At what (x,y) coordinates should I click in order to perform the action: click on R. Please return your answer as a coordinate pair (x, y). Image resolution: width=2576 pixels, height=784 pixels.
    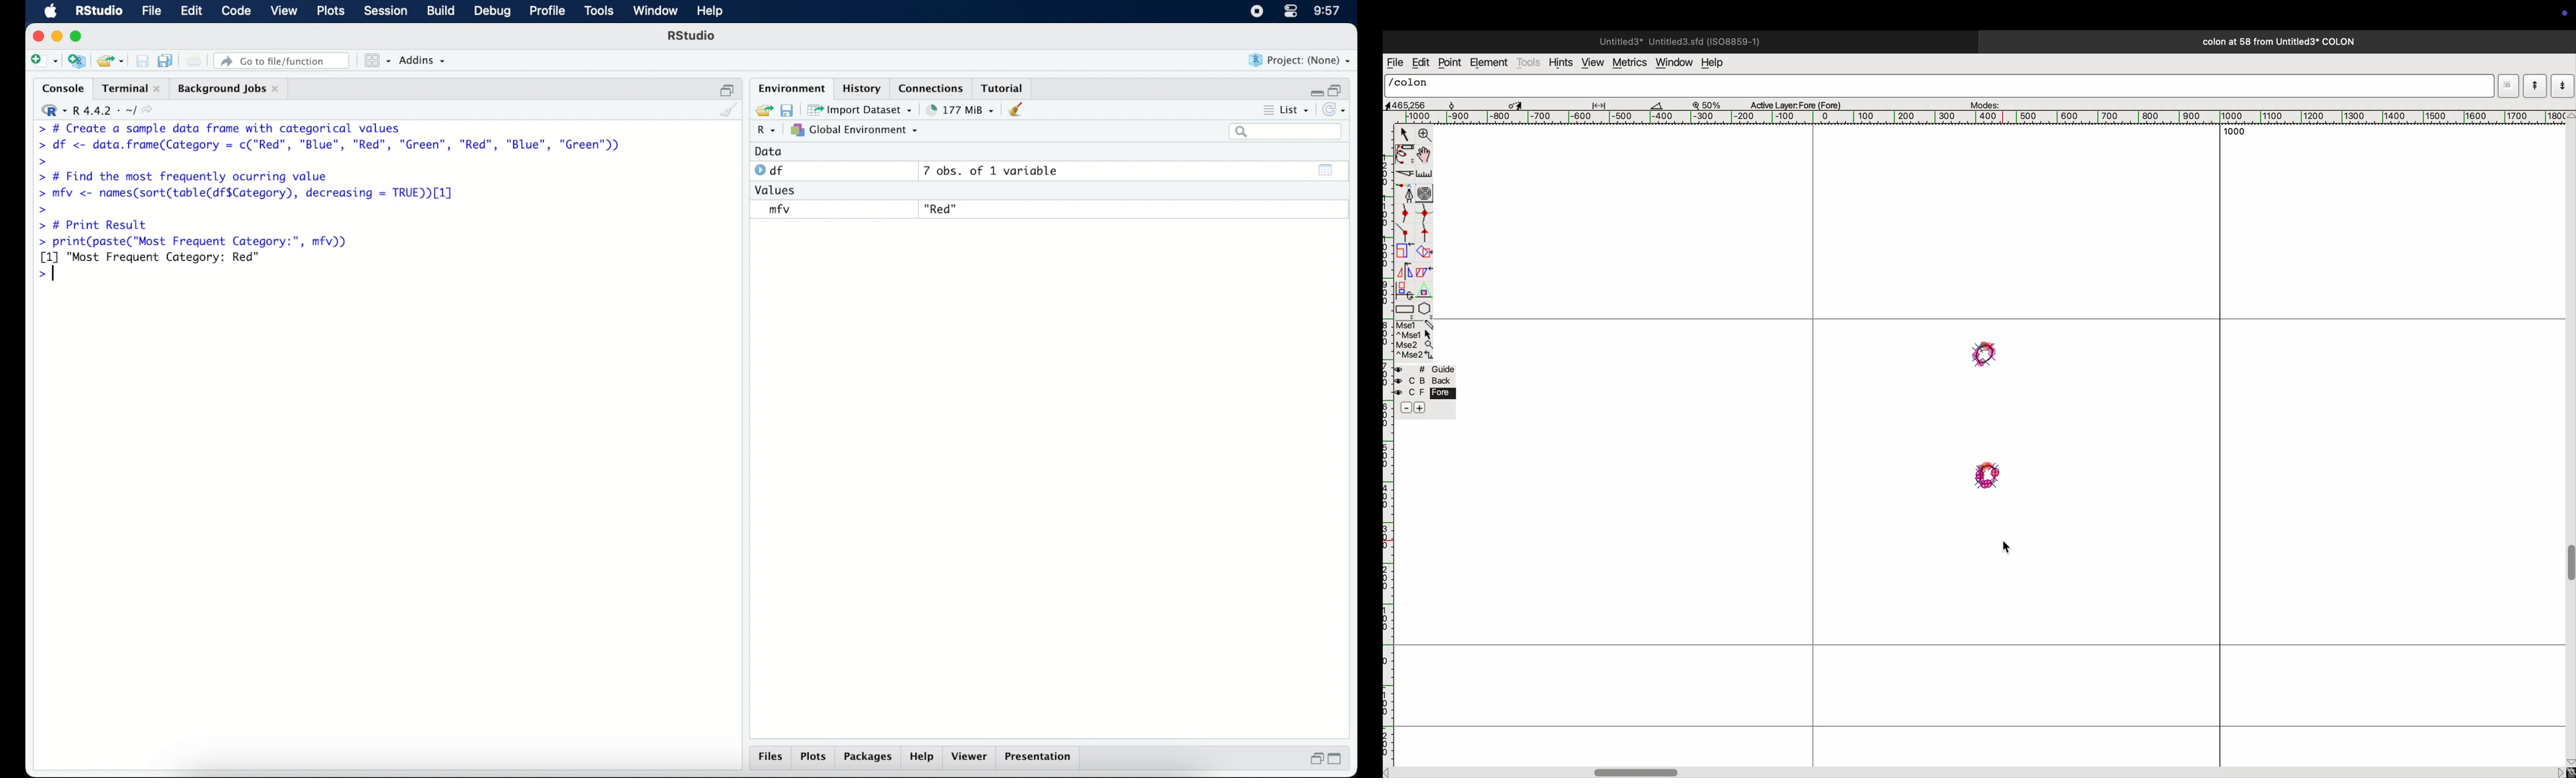
    Looking at the image, I should click on (769, 131).